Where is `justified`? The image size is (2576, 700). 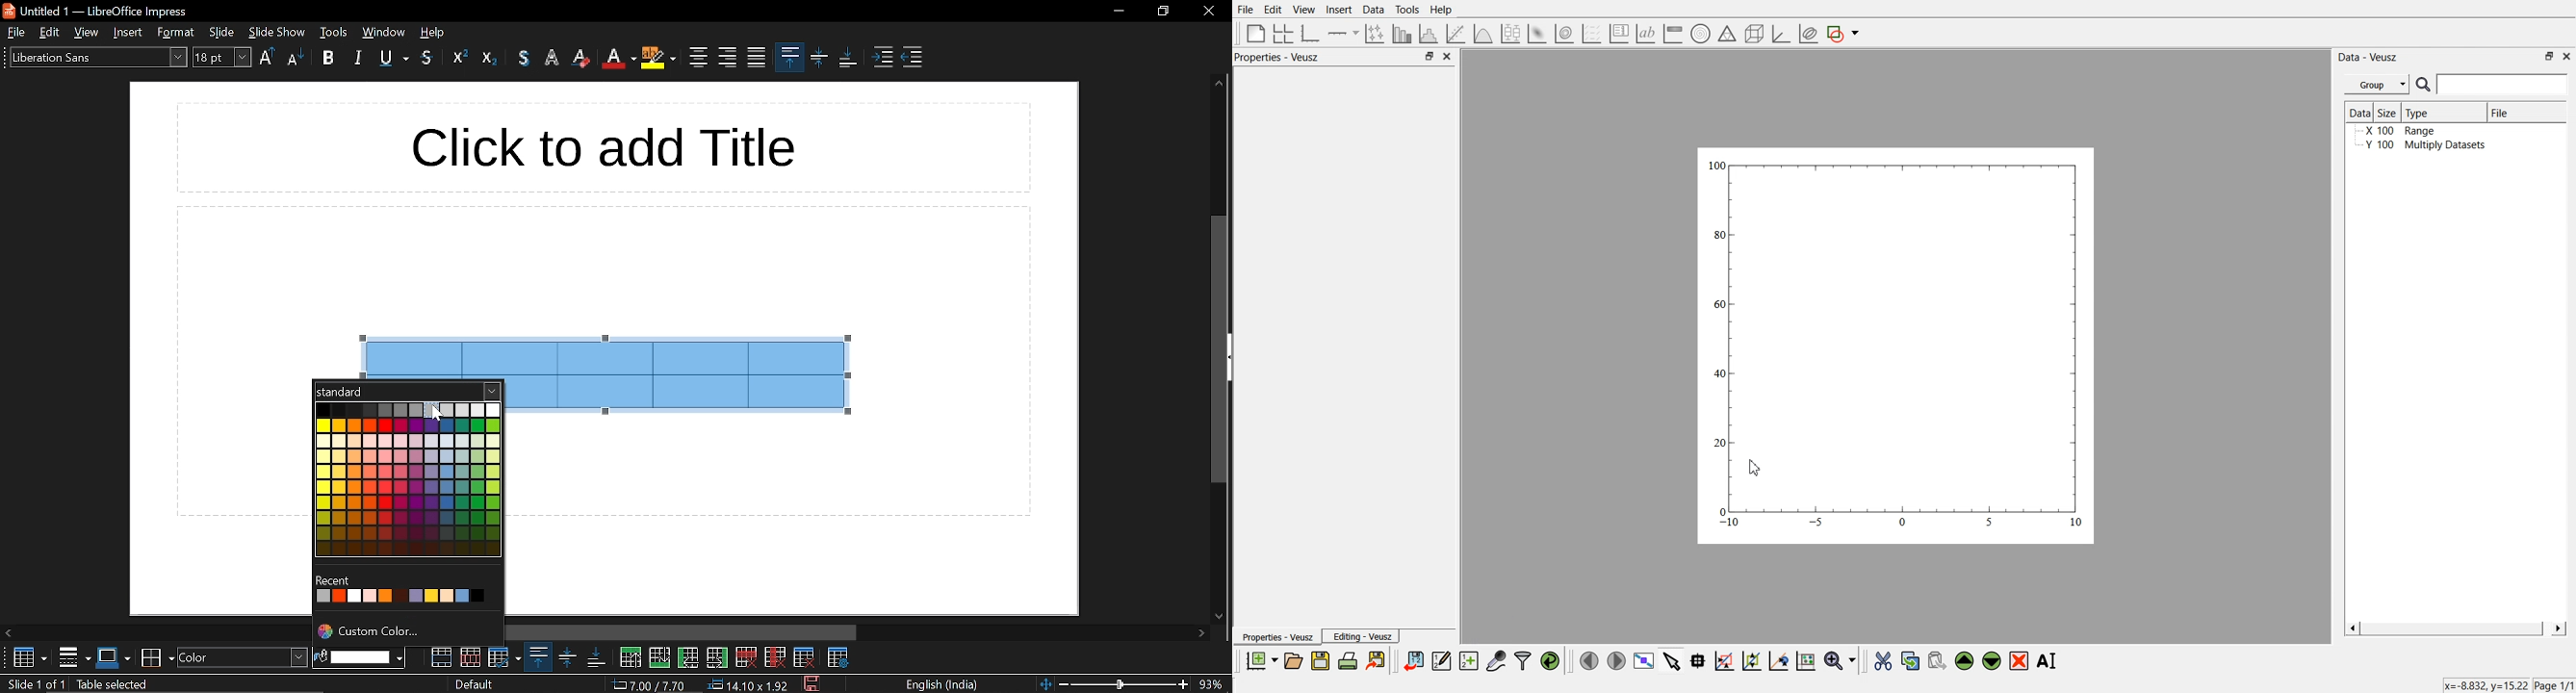
justified is located at coordinates (757, 59).